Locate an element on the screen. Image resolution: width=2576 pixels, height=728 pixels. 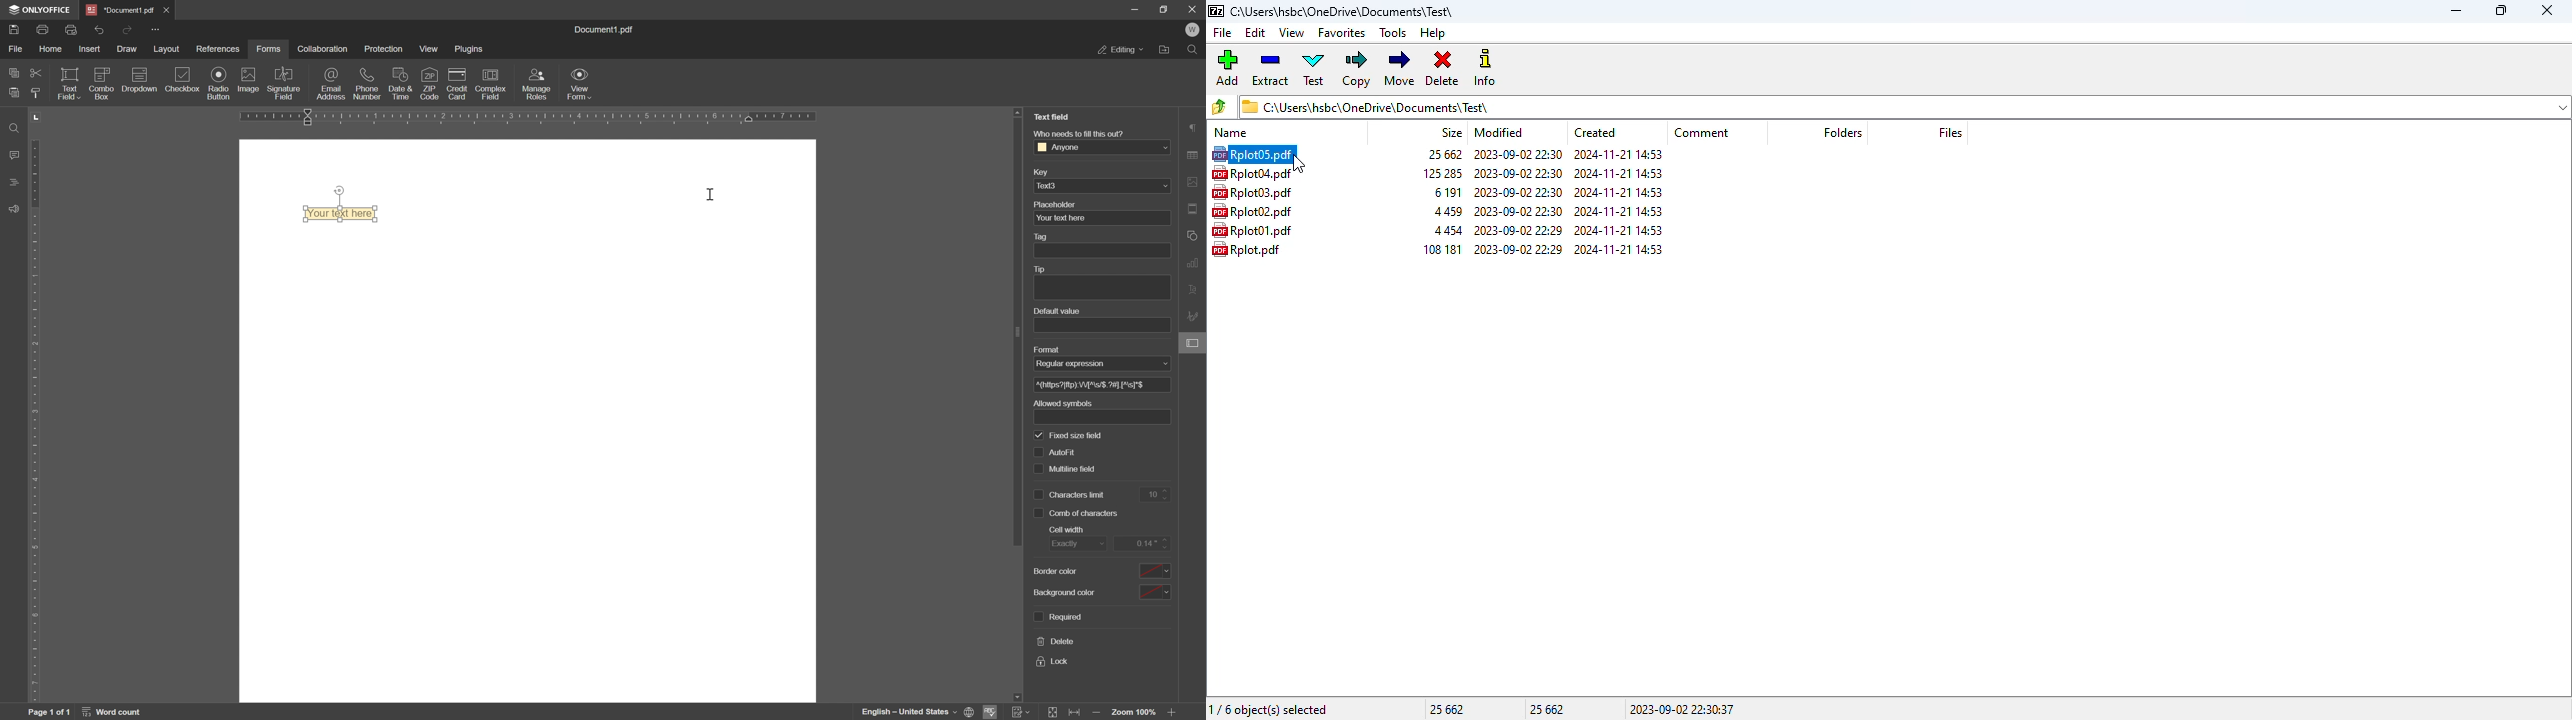
text3 is located at coordinates (1053, 185).